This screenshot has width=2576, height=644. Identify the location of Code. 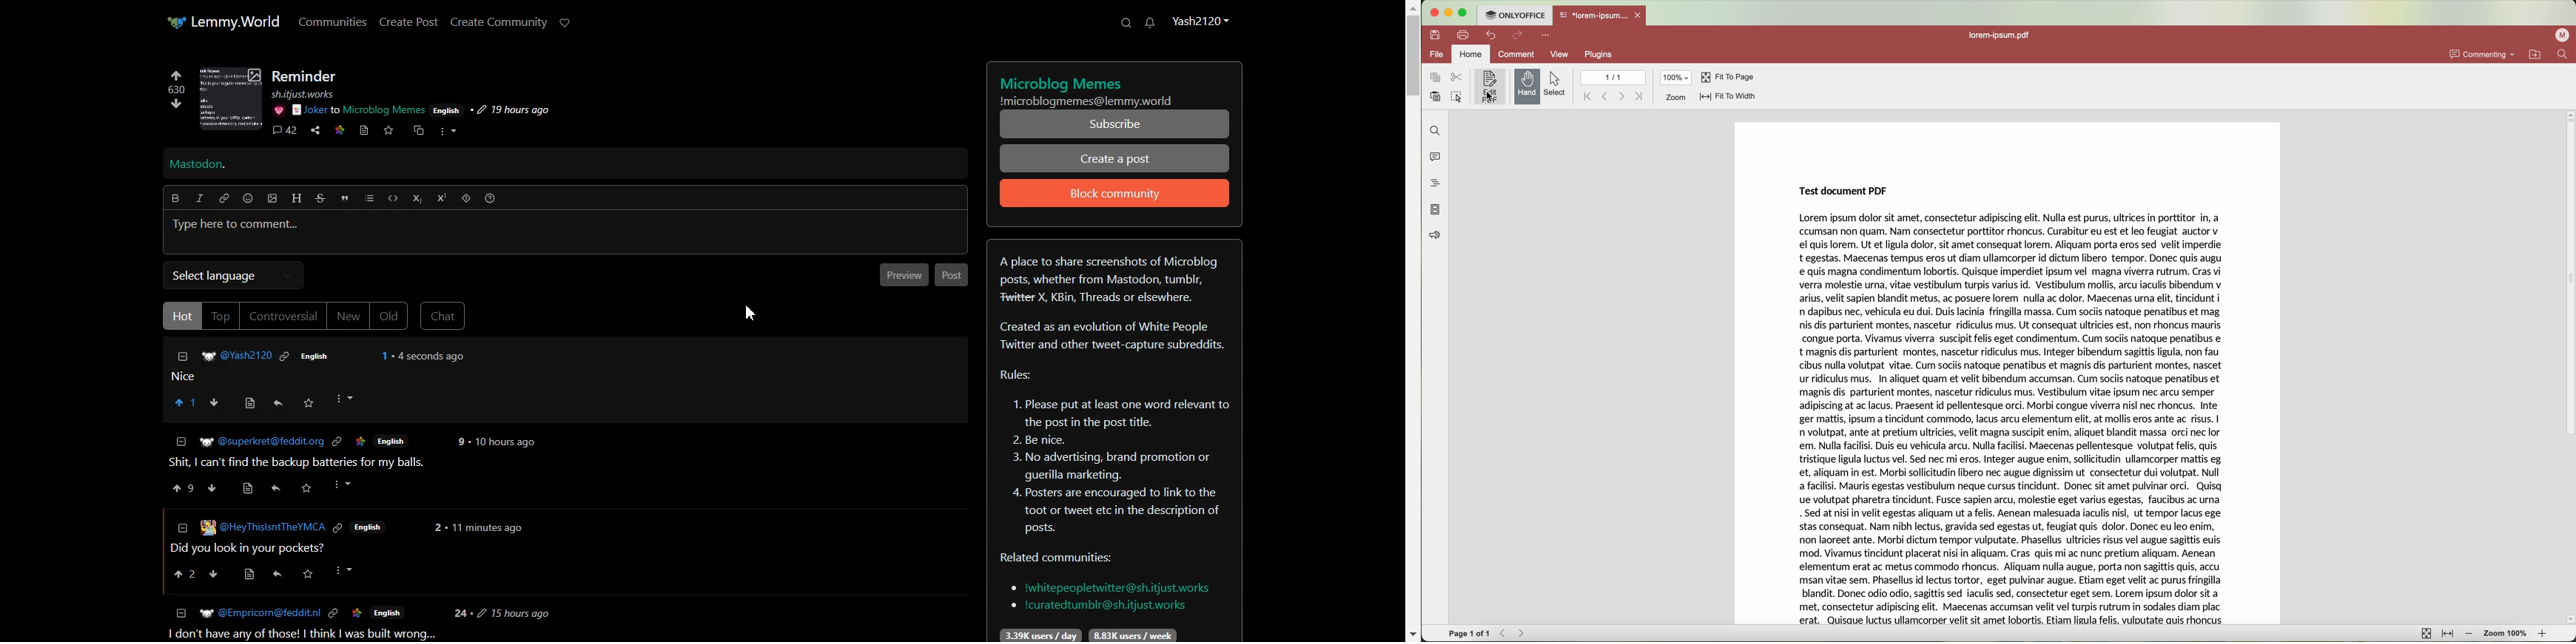
(393, 198).